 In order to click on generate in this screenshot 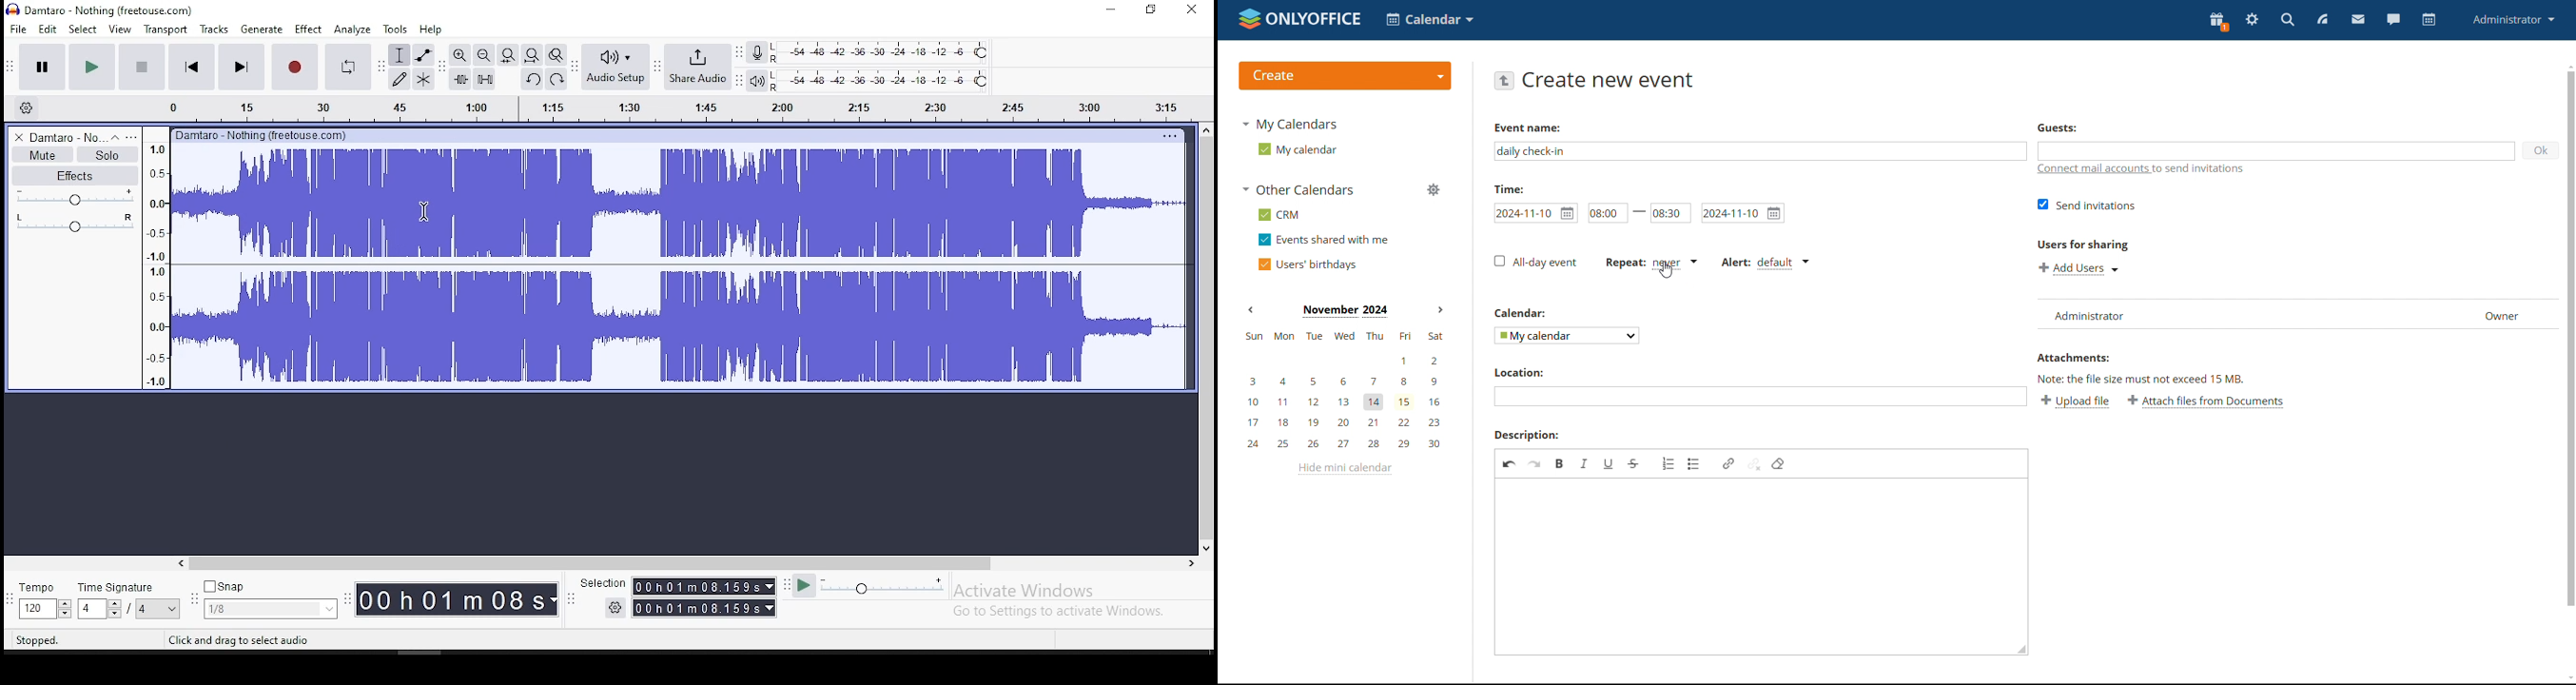, I will do `click(262, 30)`.